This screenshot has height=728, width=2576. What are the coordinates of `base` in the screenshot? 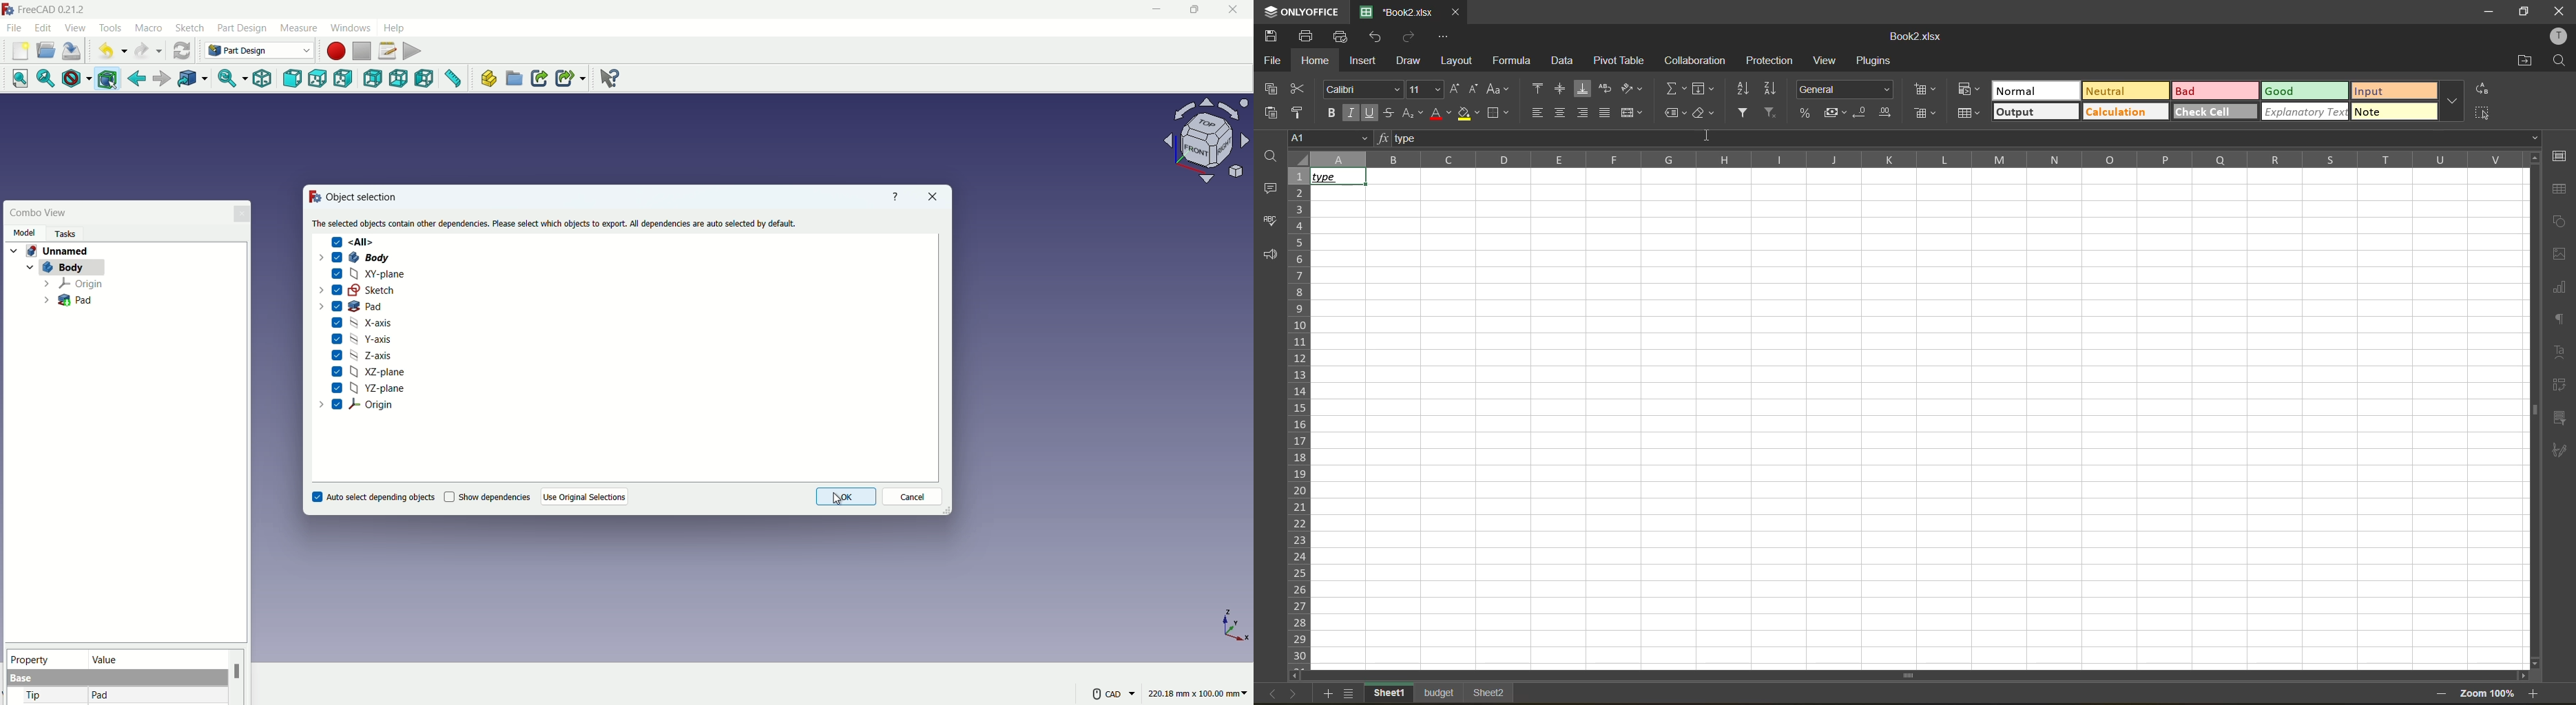 It's located at (22, 679).